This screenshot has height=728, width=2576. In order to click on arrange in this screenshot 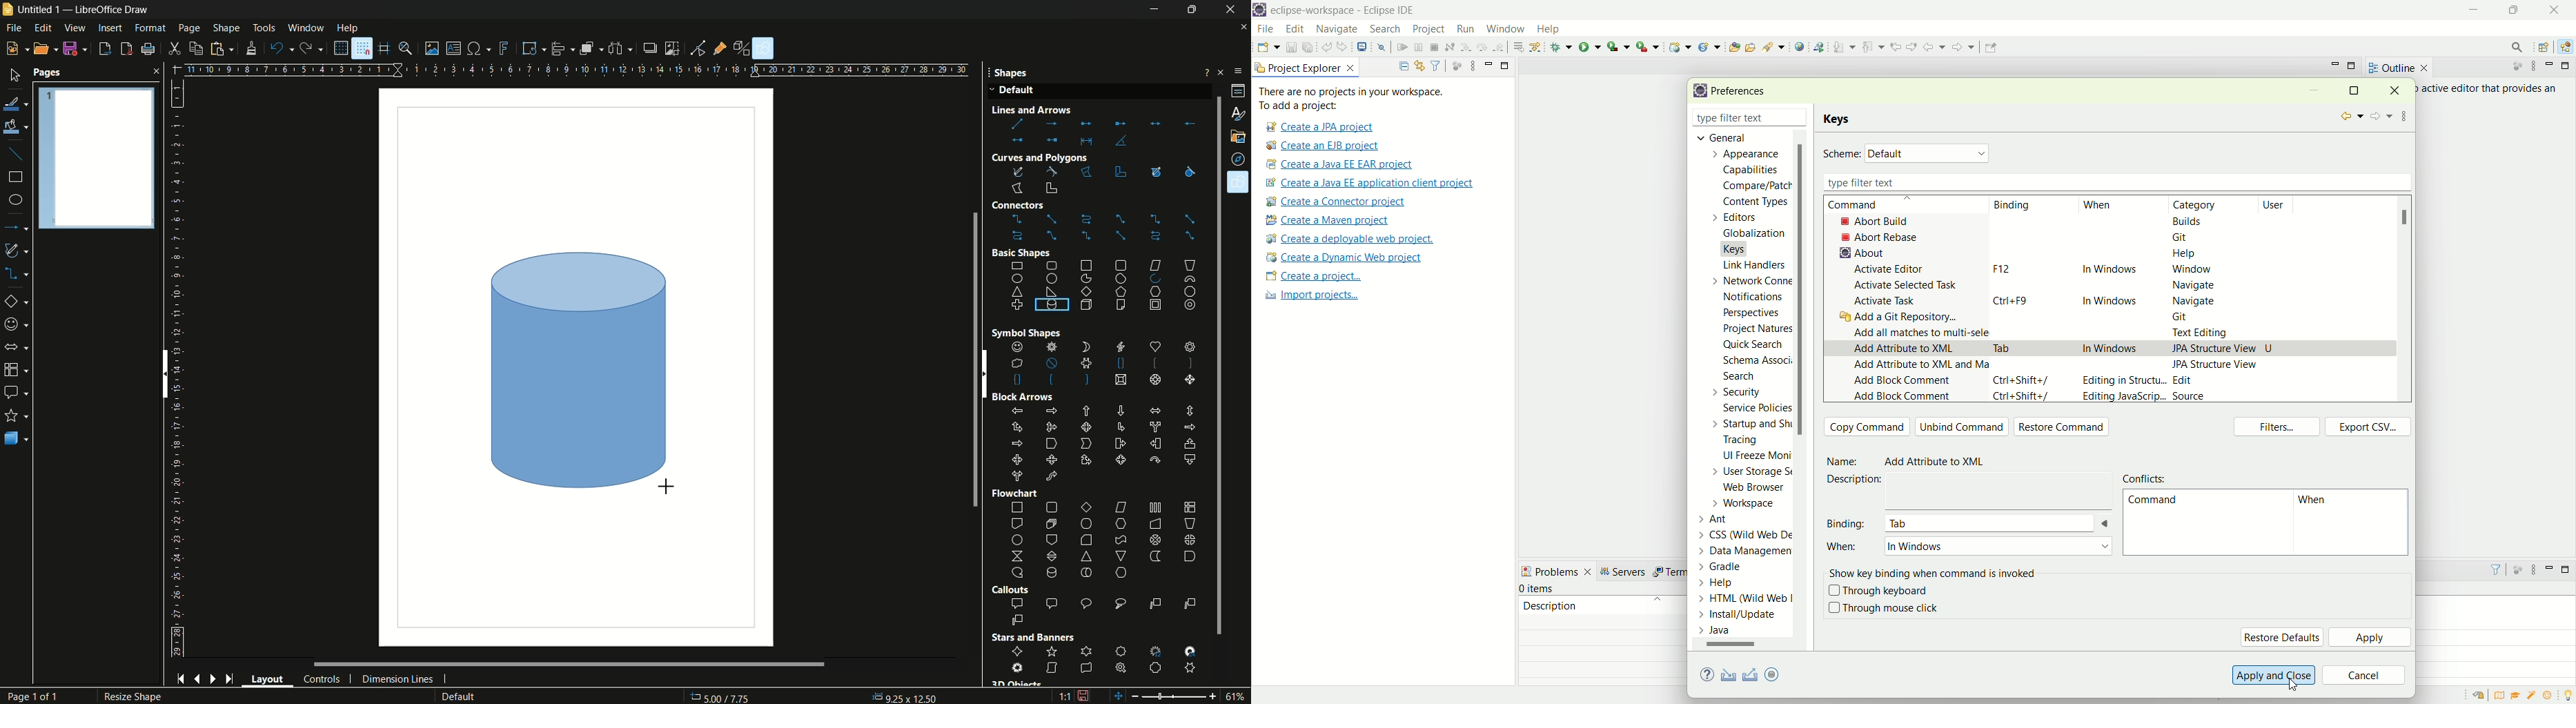, I will do `click(591, 50)`.